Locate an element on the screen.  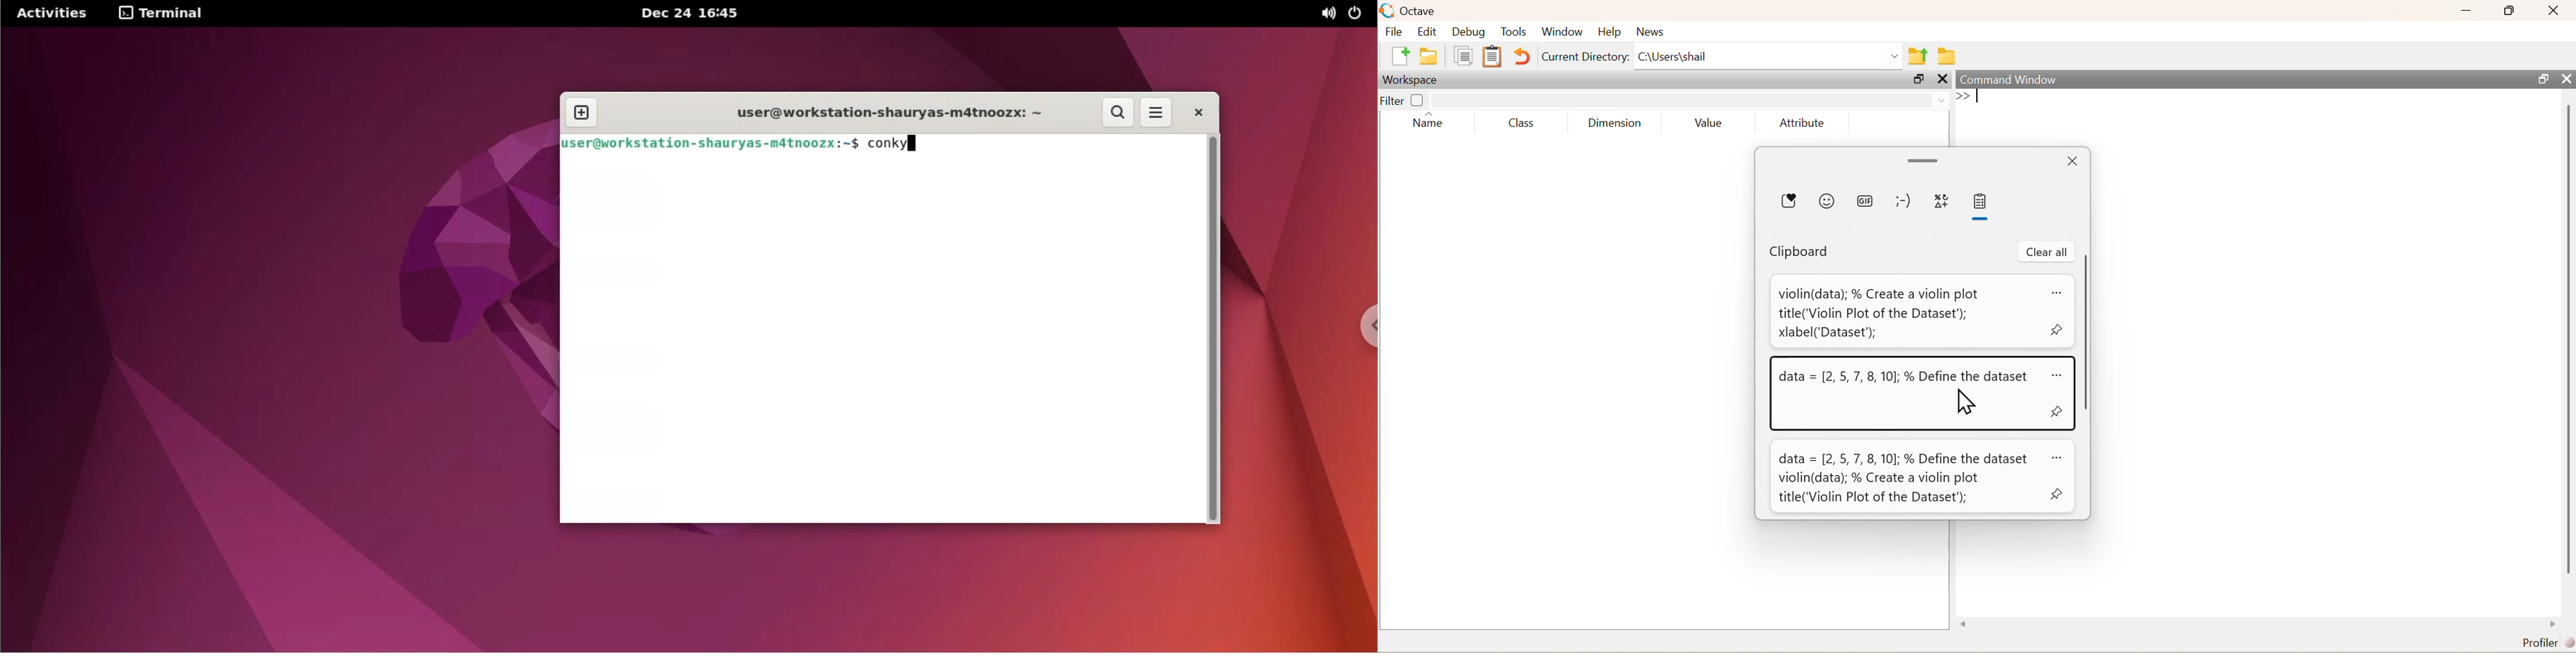
Drop-down  is located at coordinates (1943, 101).